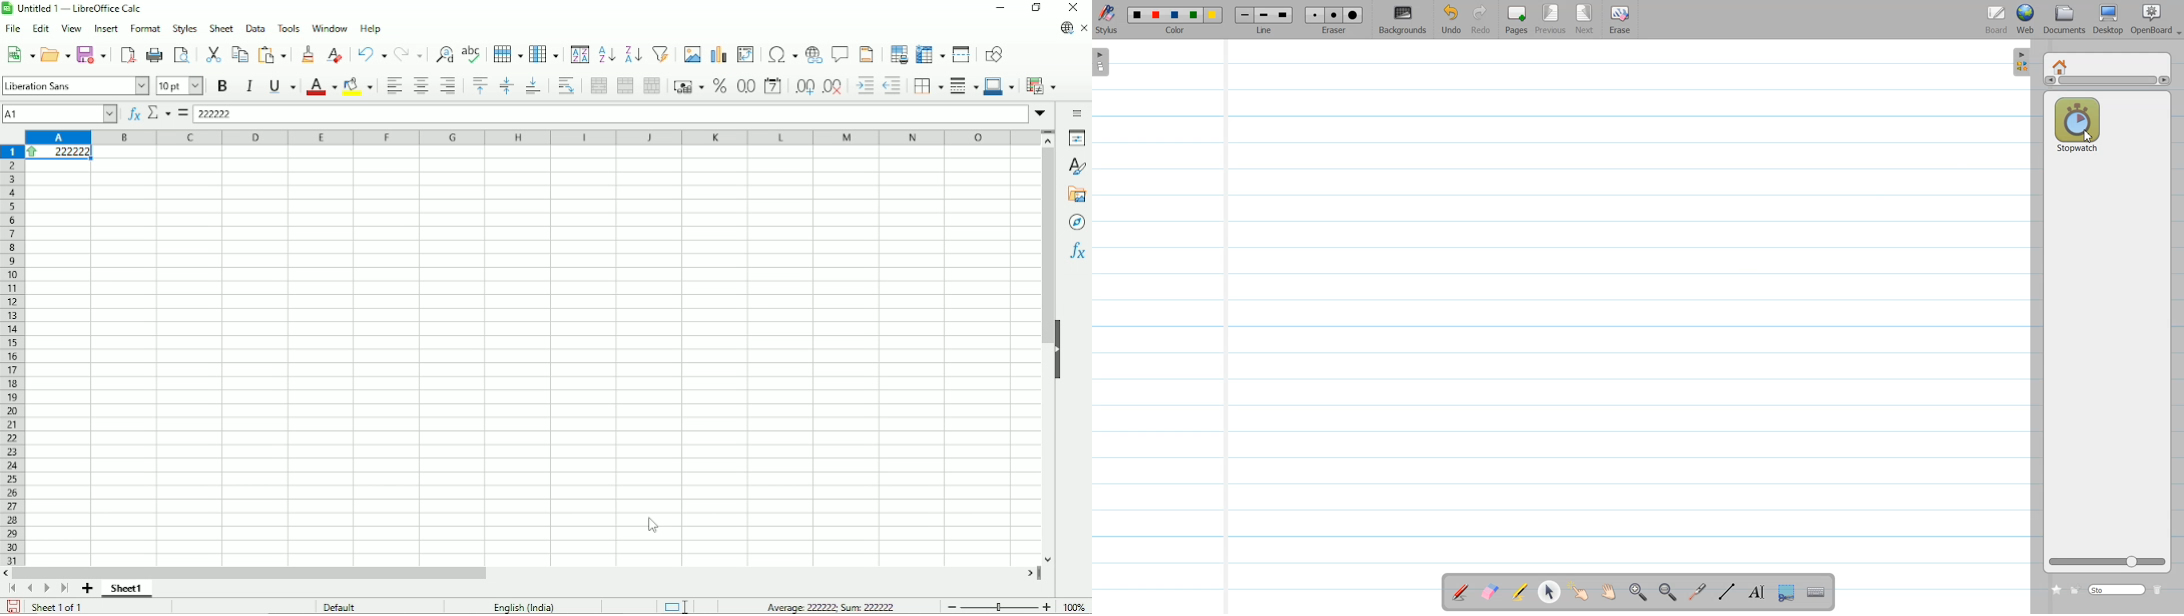 Image resolution: width=2184 pixels, height=616 pixels. What do you see at coordinates (344, 606) in the screenshot?
I see `Default` at bounding box center [344, 606].